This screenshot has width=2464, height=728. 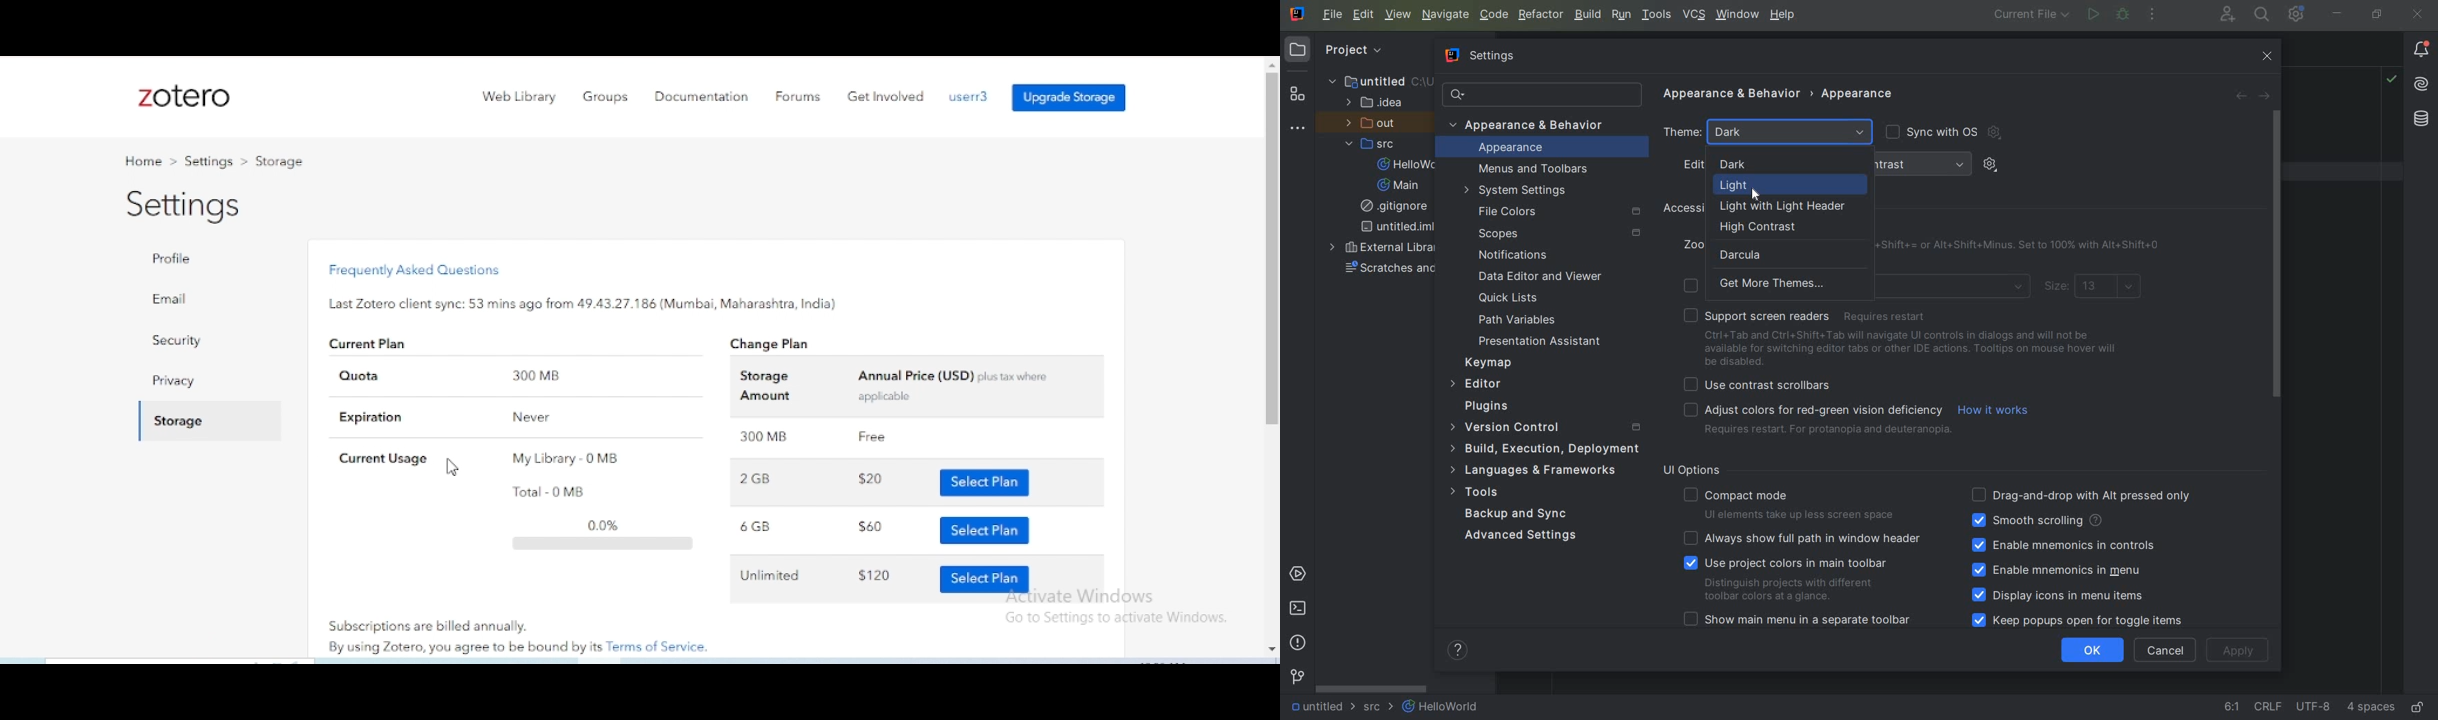 What do you see at coordinates (519, 647) in the screenshot?
I see `By using Zotero, you agree to be bound by its Terms of Service.` at bounding box center [519, 647].